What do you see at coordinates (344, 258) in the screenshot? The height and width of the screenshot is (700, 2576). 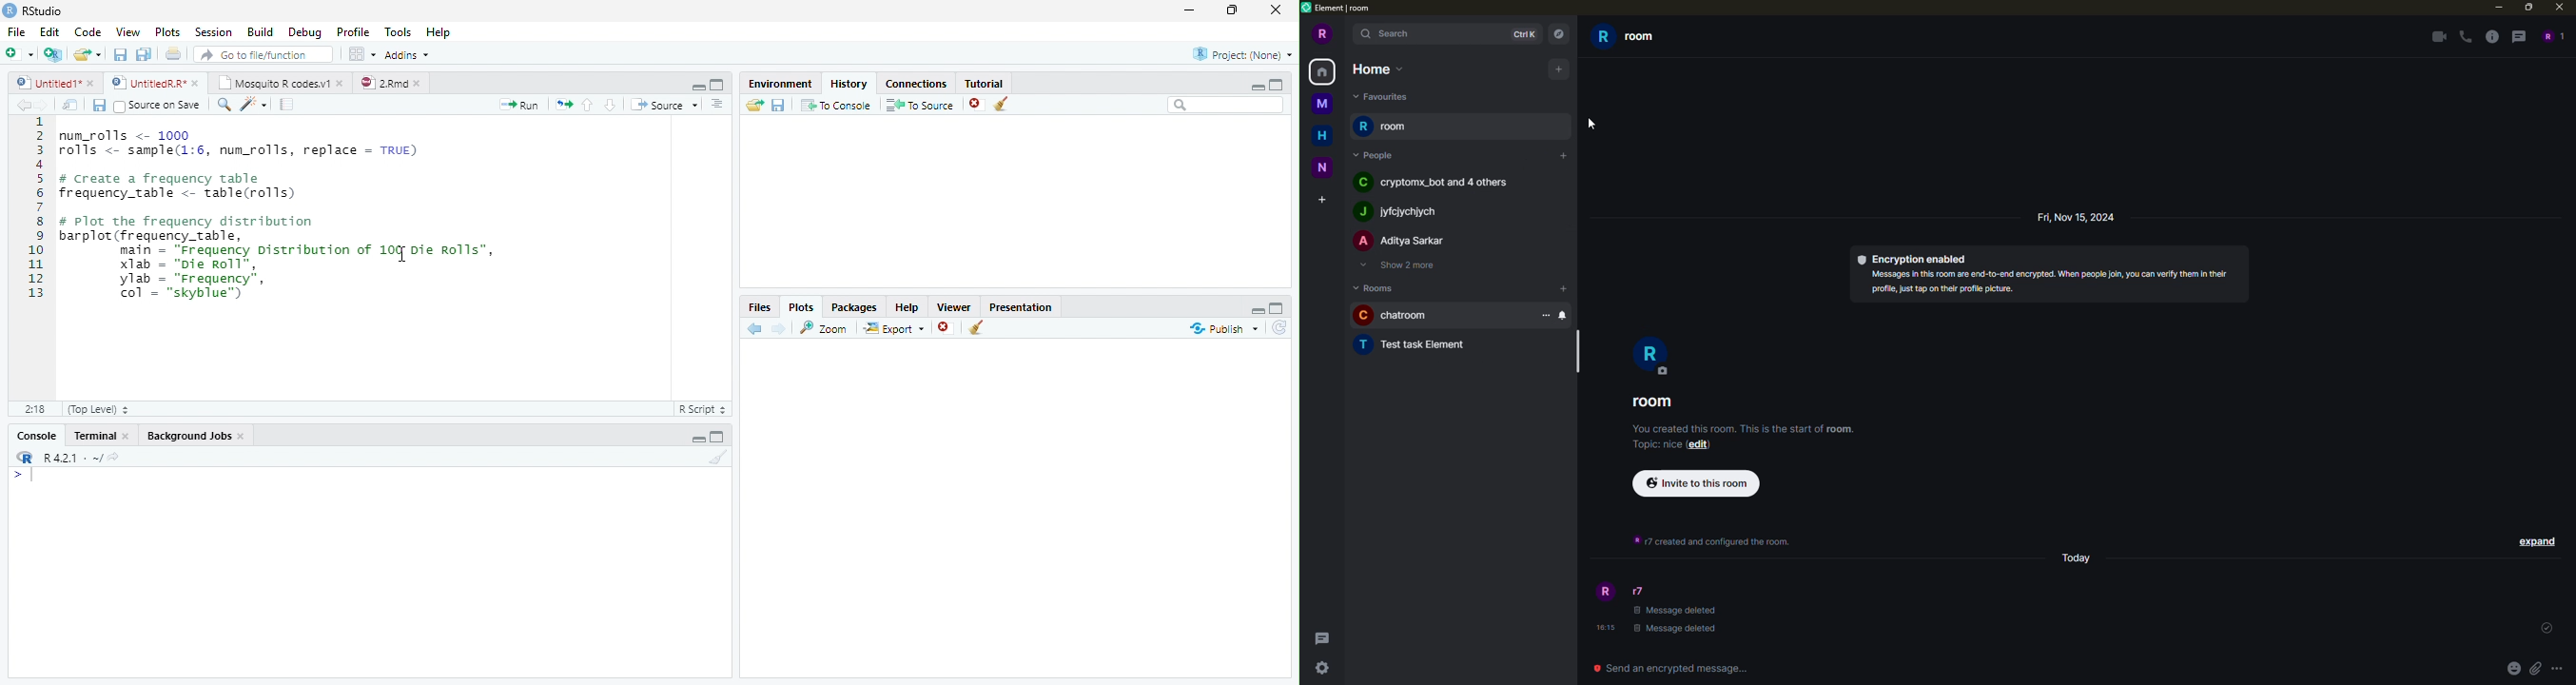 I see `Code Editor` at bounding box center [344, 258].